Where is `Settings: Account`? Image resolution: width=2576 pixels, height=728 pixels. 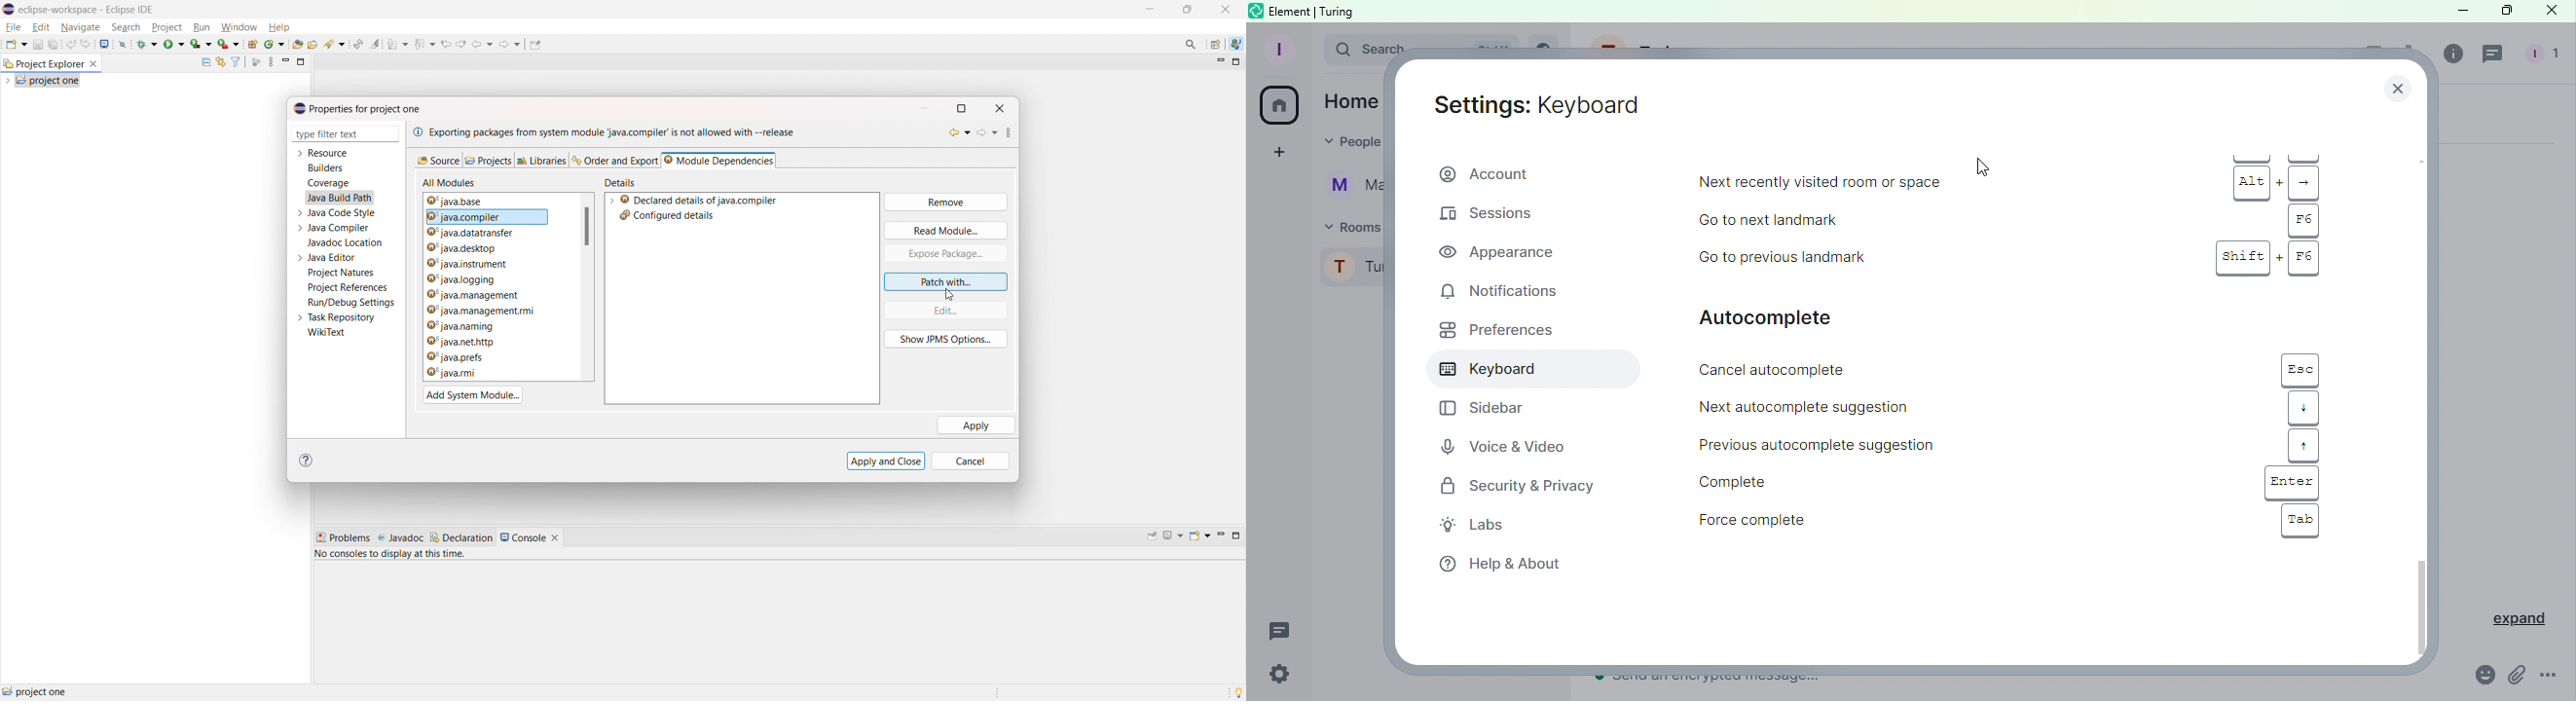 Settings: Account is located at coordinates (1543, 104).